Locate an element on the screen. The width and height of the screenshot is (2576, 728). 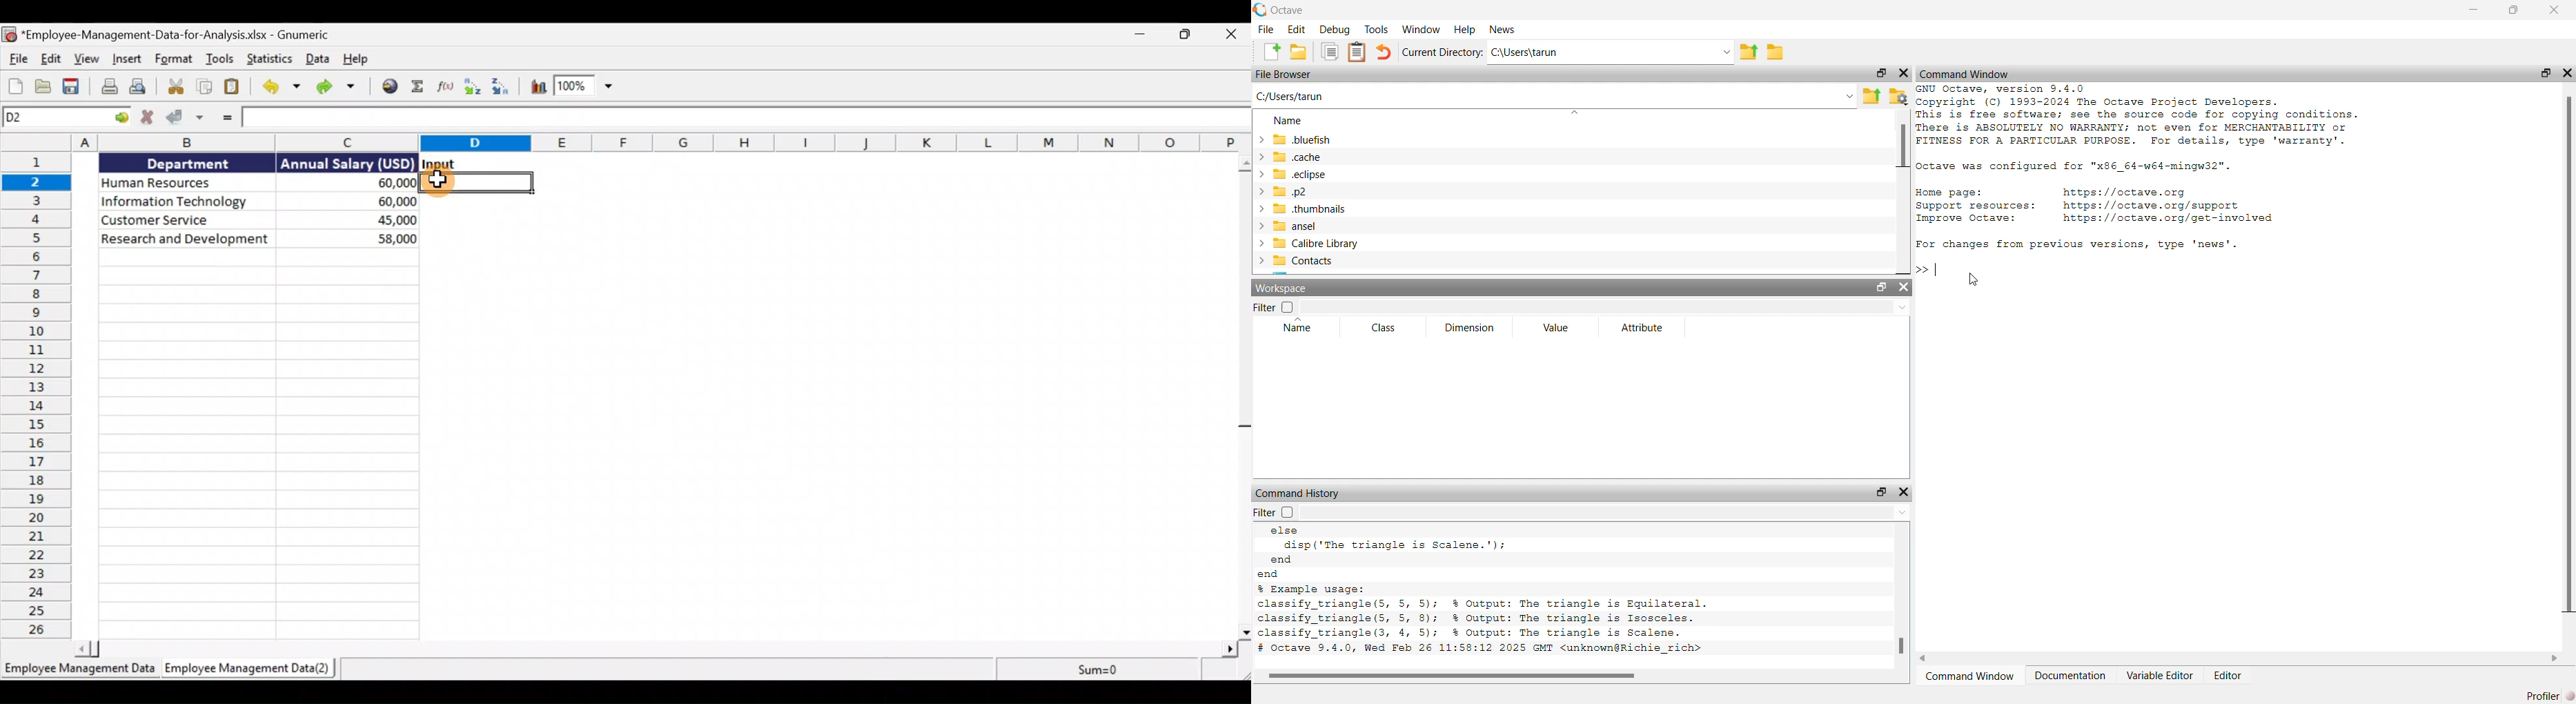
Name is located at coordinates (1288, 119).